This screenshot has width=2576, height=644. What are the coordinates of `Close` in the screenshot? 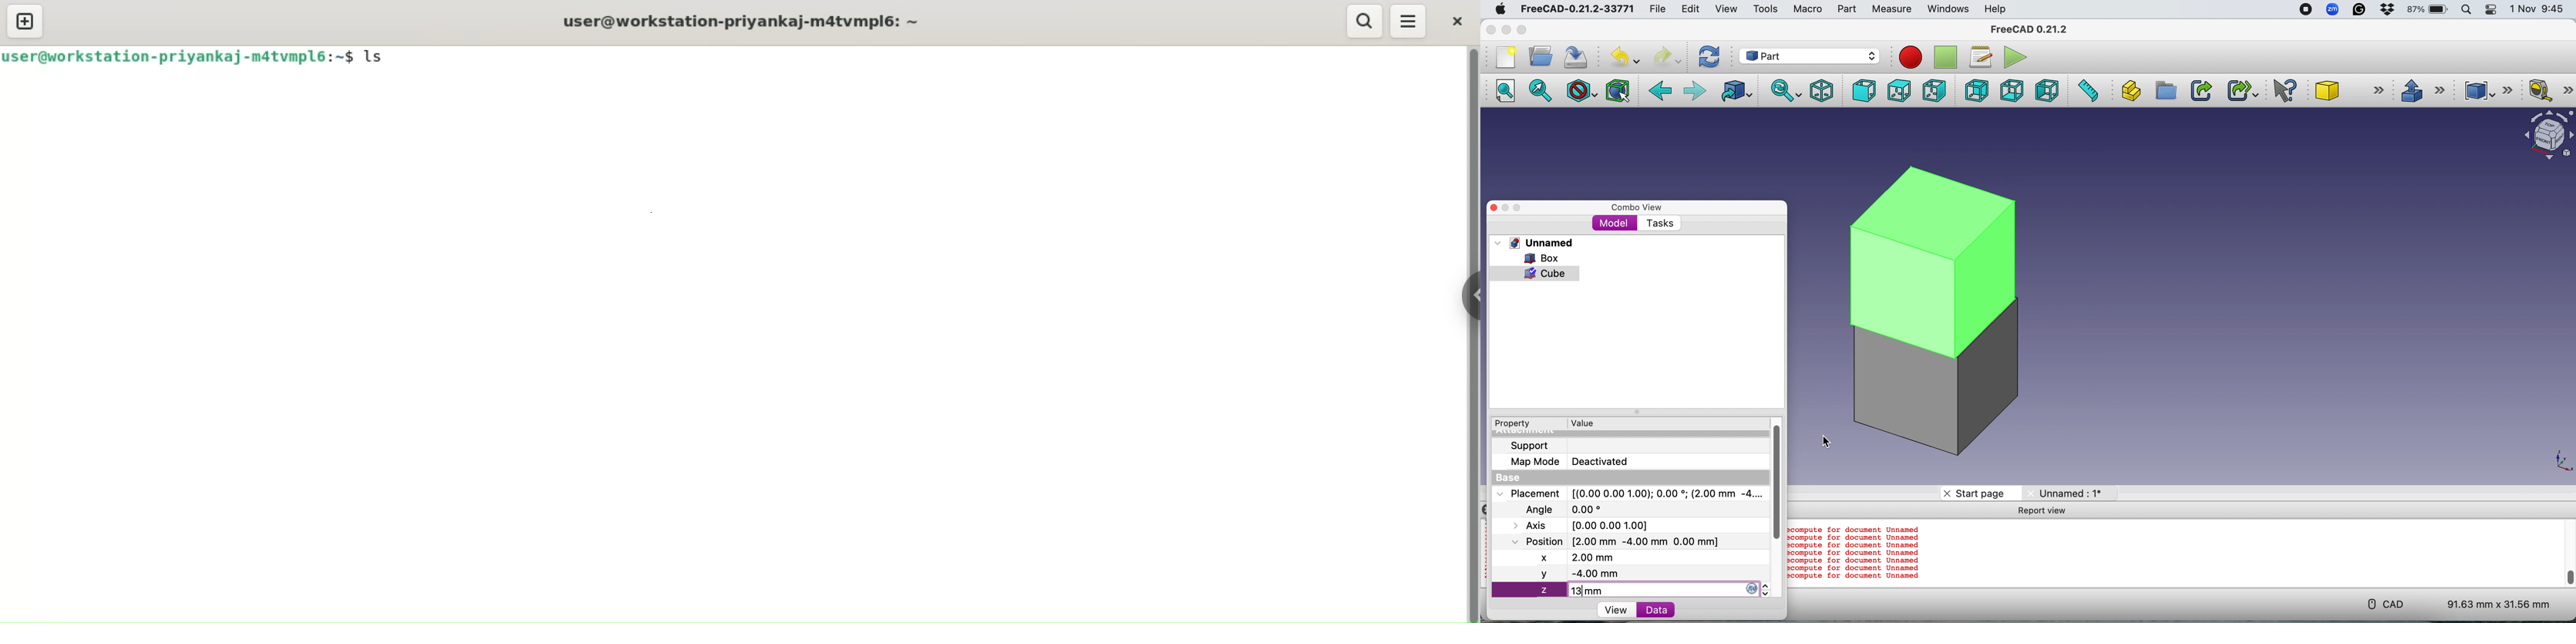 It's located at (1491, 29).